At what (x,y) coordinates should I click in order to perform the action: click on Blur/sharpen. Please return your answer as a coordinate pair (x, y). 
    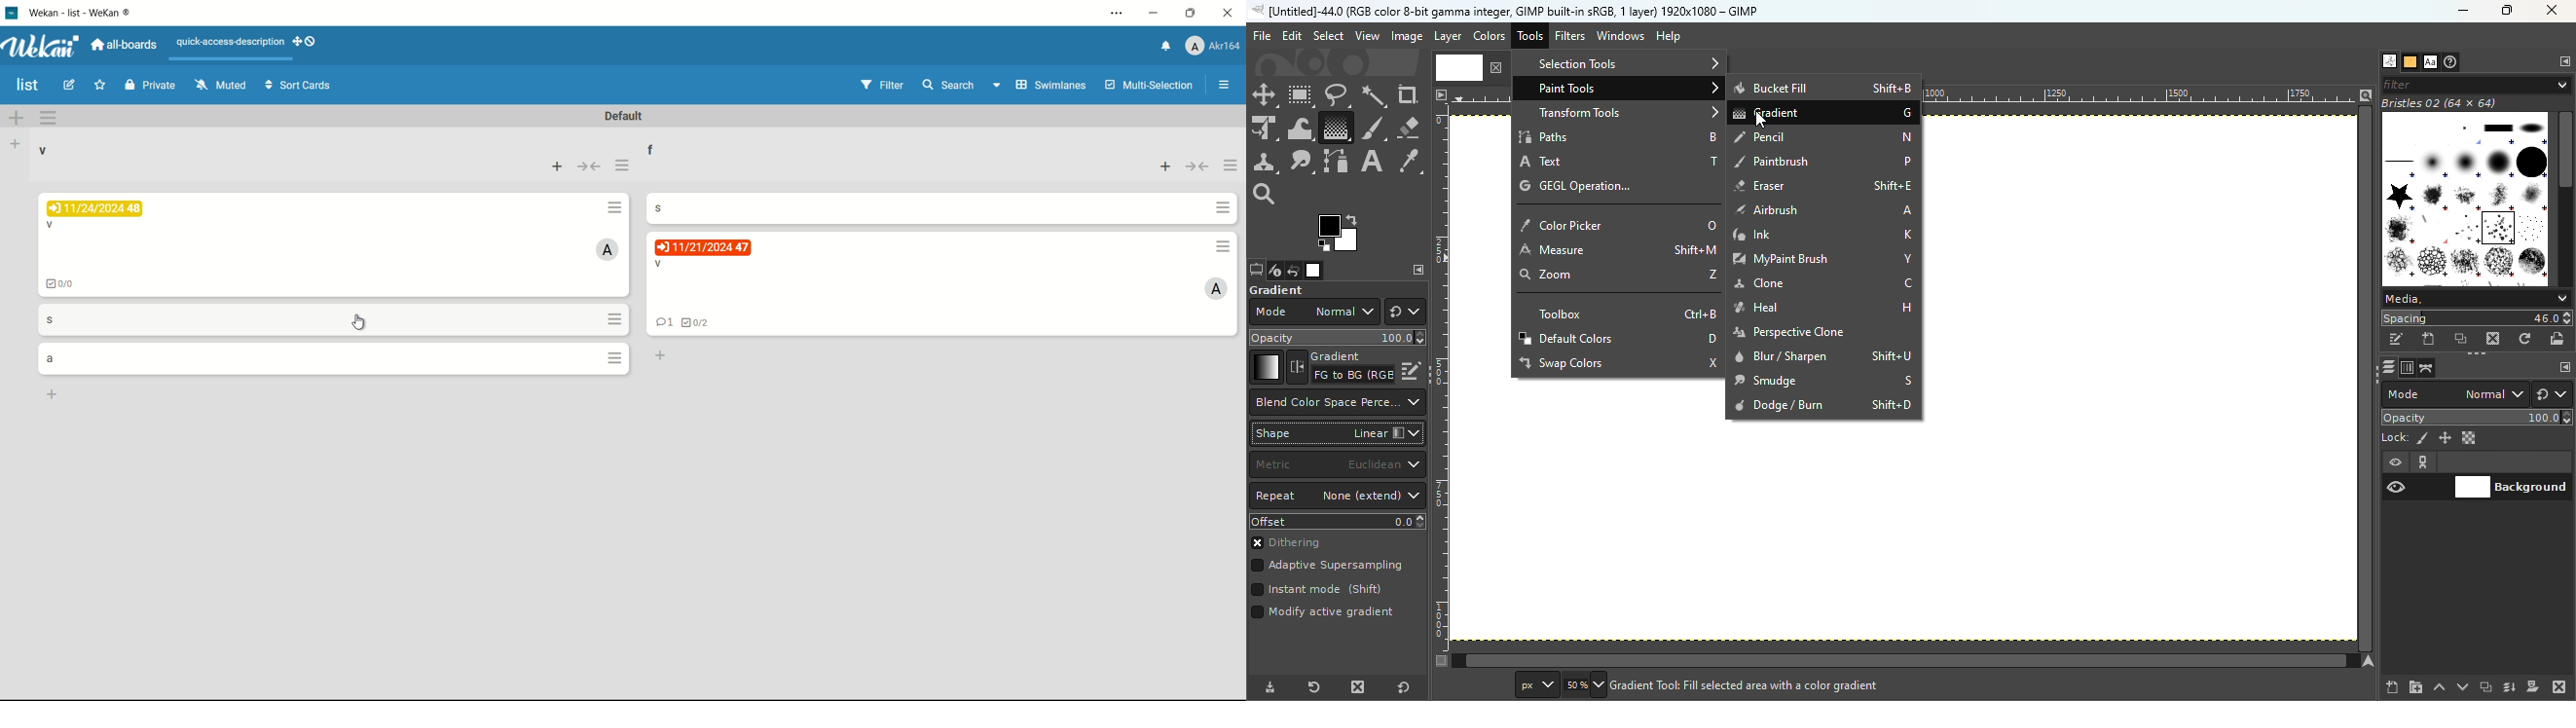
    Looking at the image, I should click on (1823, 355).